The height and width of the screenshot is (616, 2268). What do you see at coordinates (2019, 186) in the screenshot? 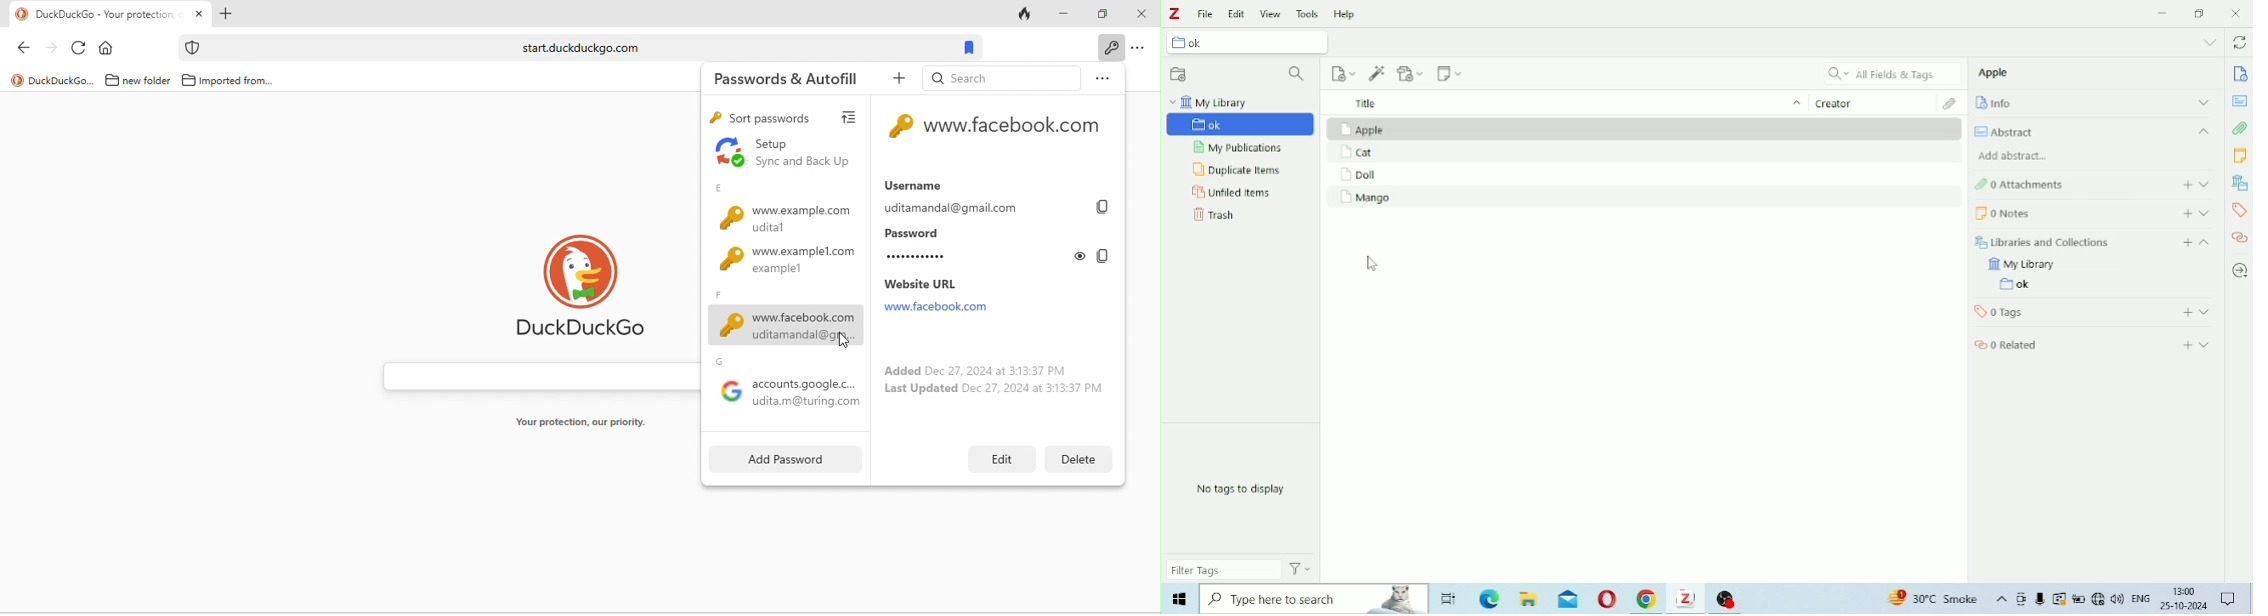
I see `Attachments` at bounding box center [2019, 186].